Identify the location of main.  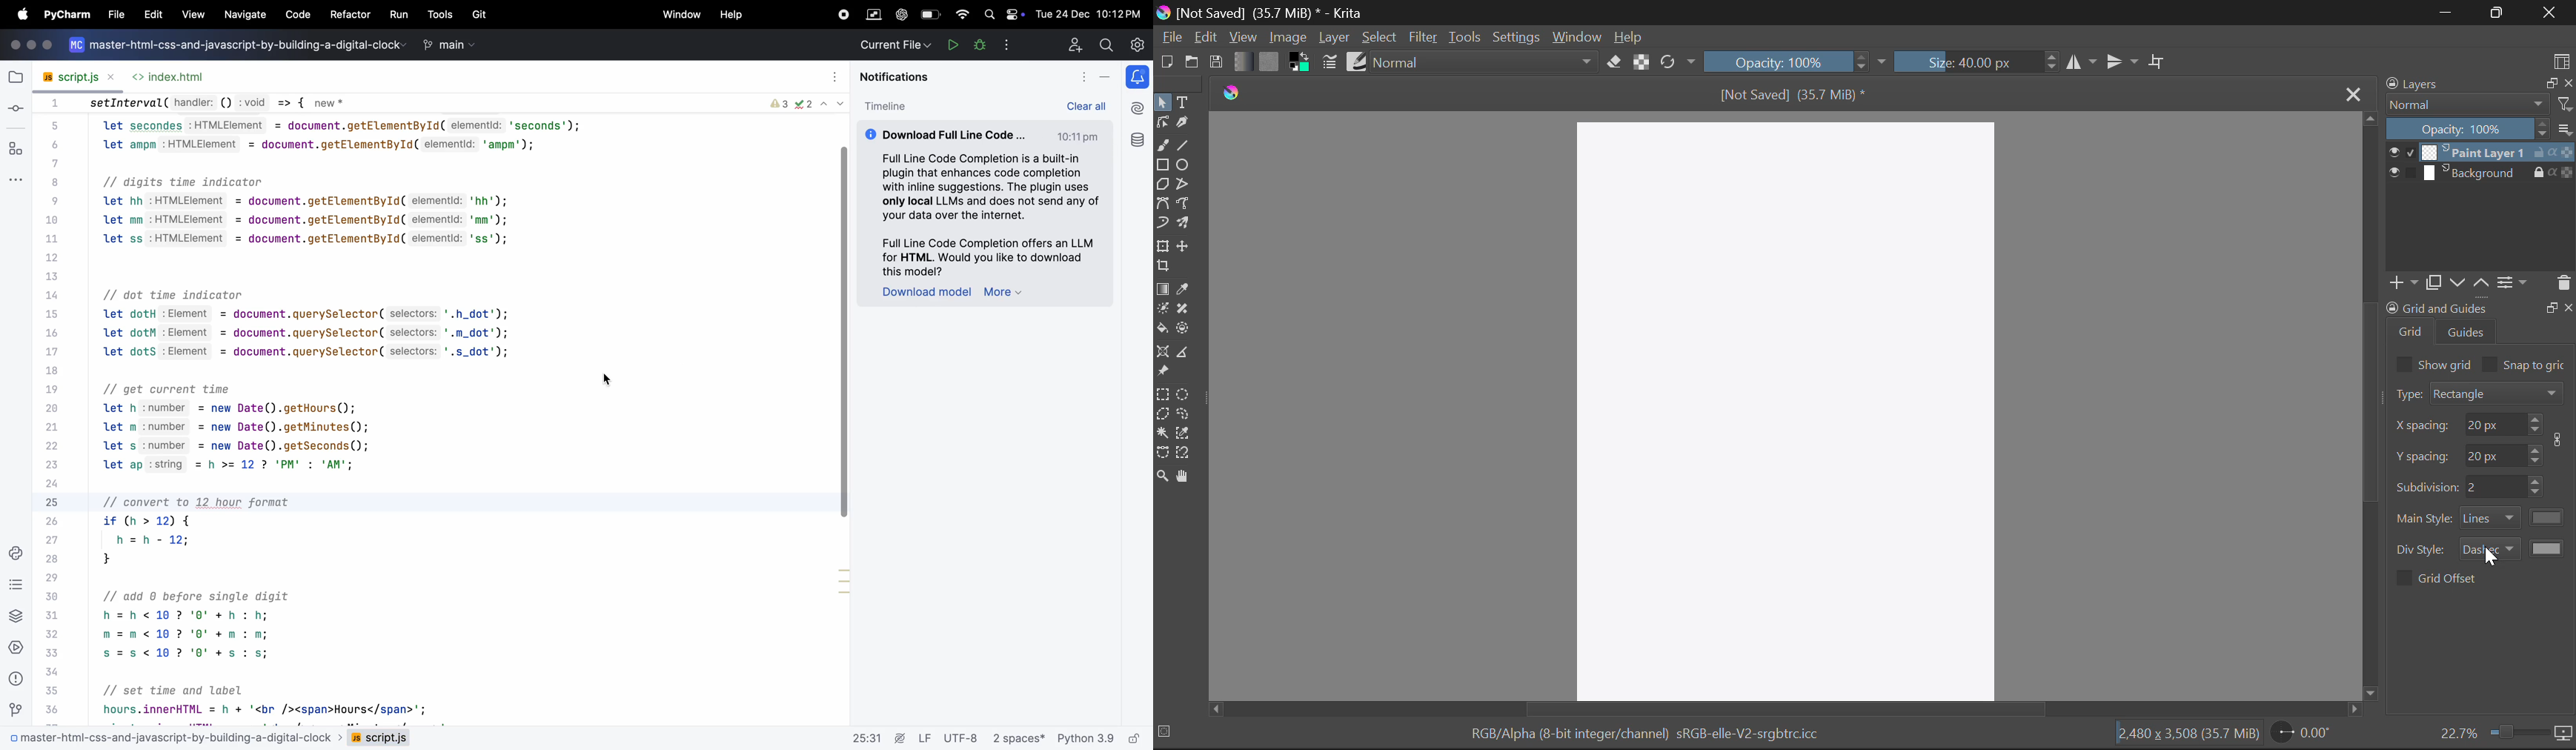
(444, 44).